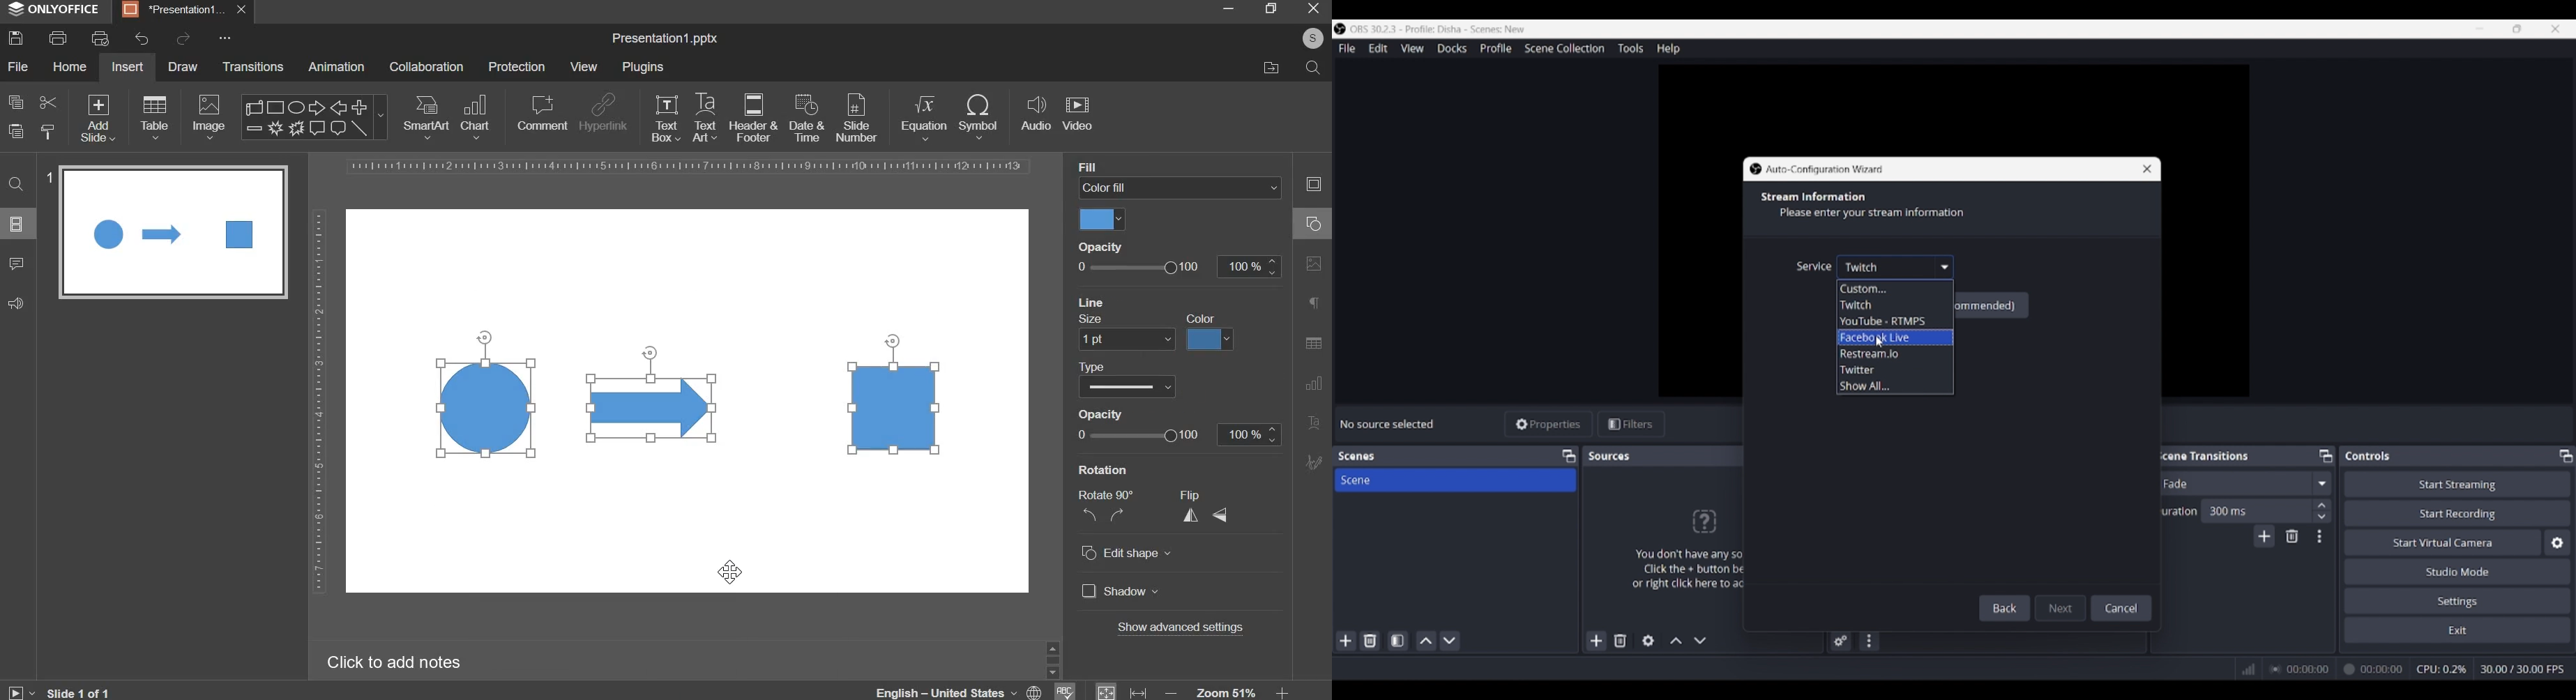  I want to click on comment, so click(541, 112).